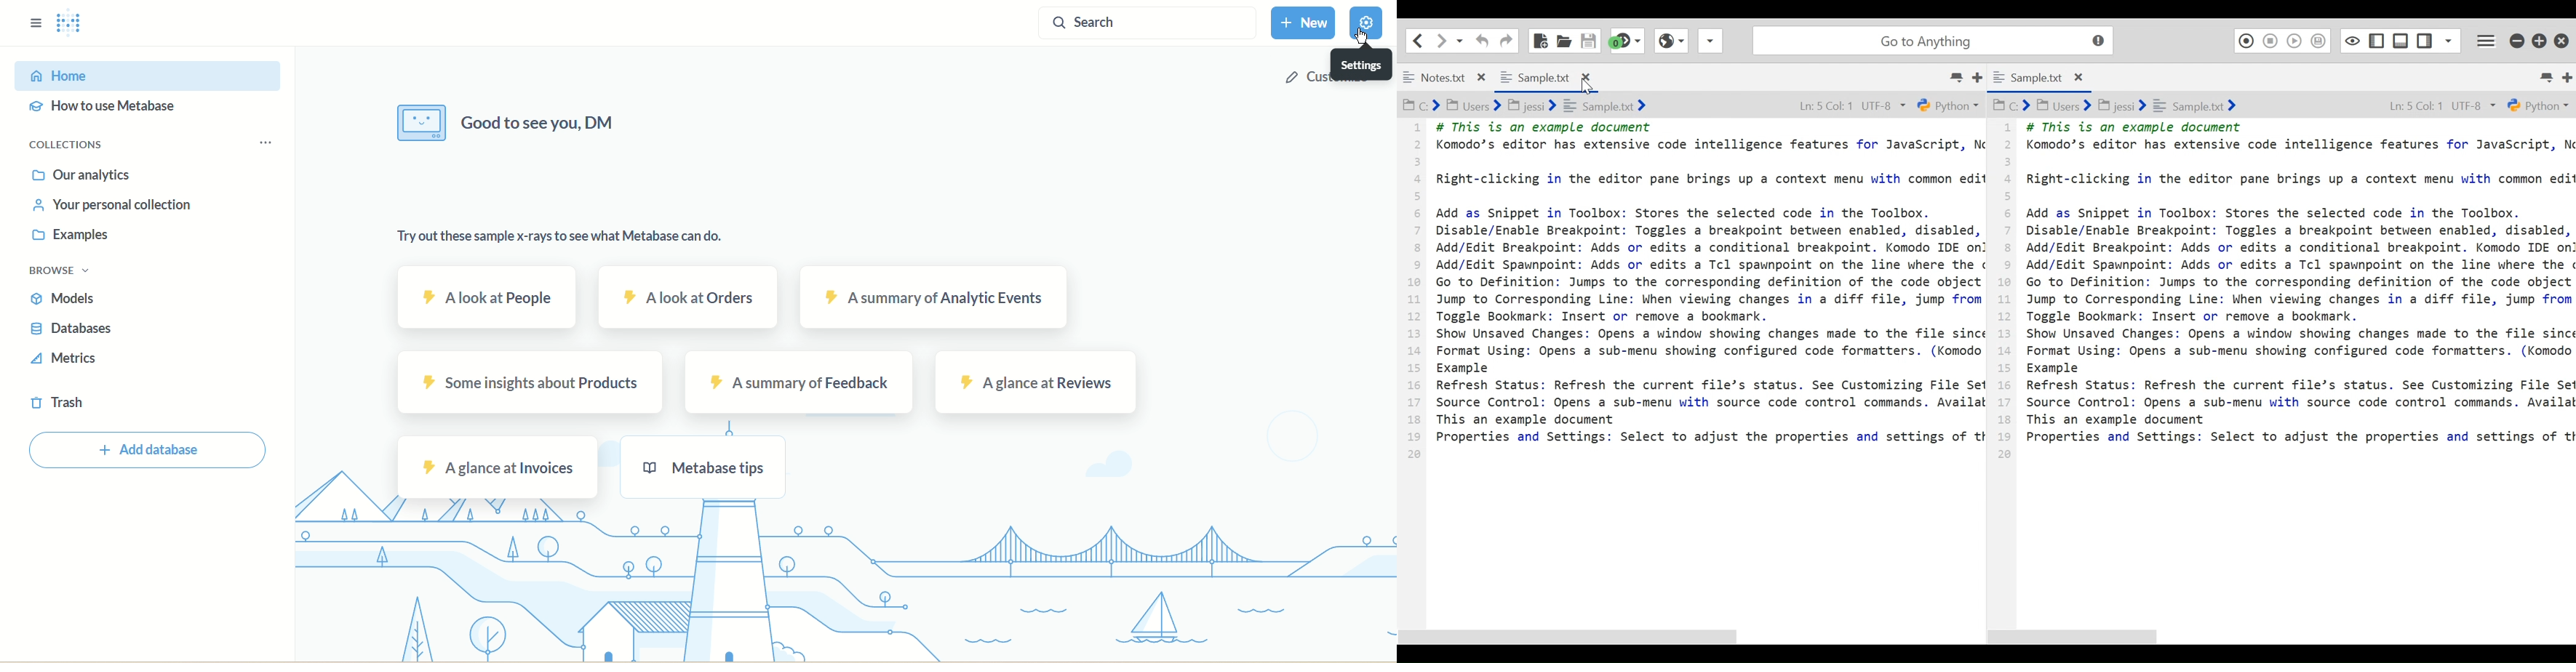  Describe the element at coordinates (531, 385) in the screenshot. I see `some insights about products` at that location.